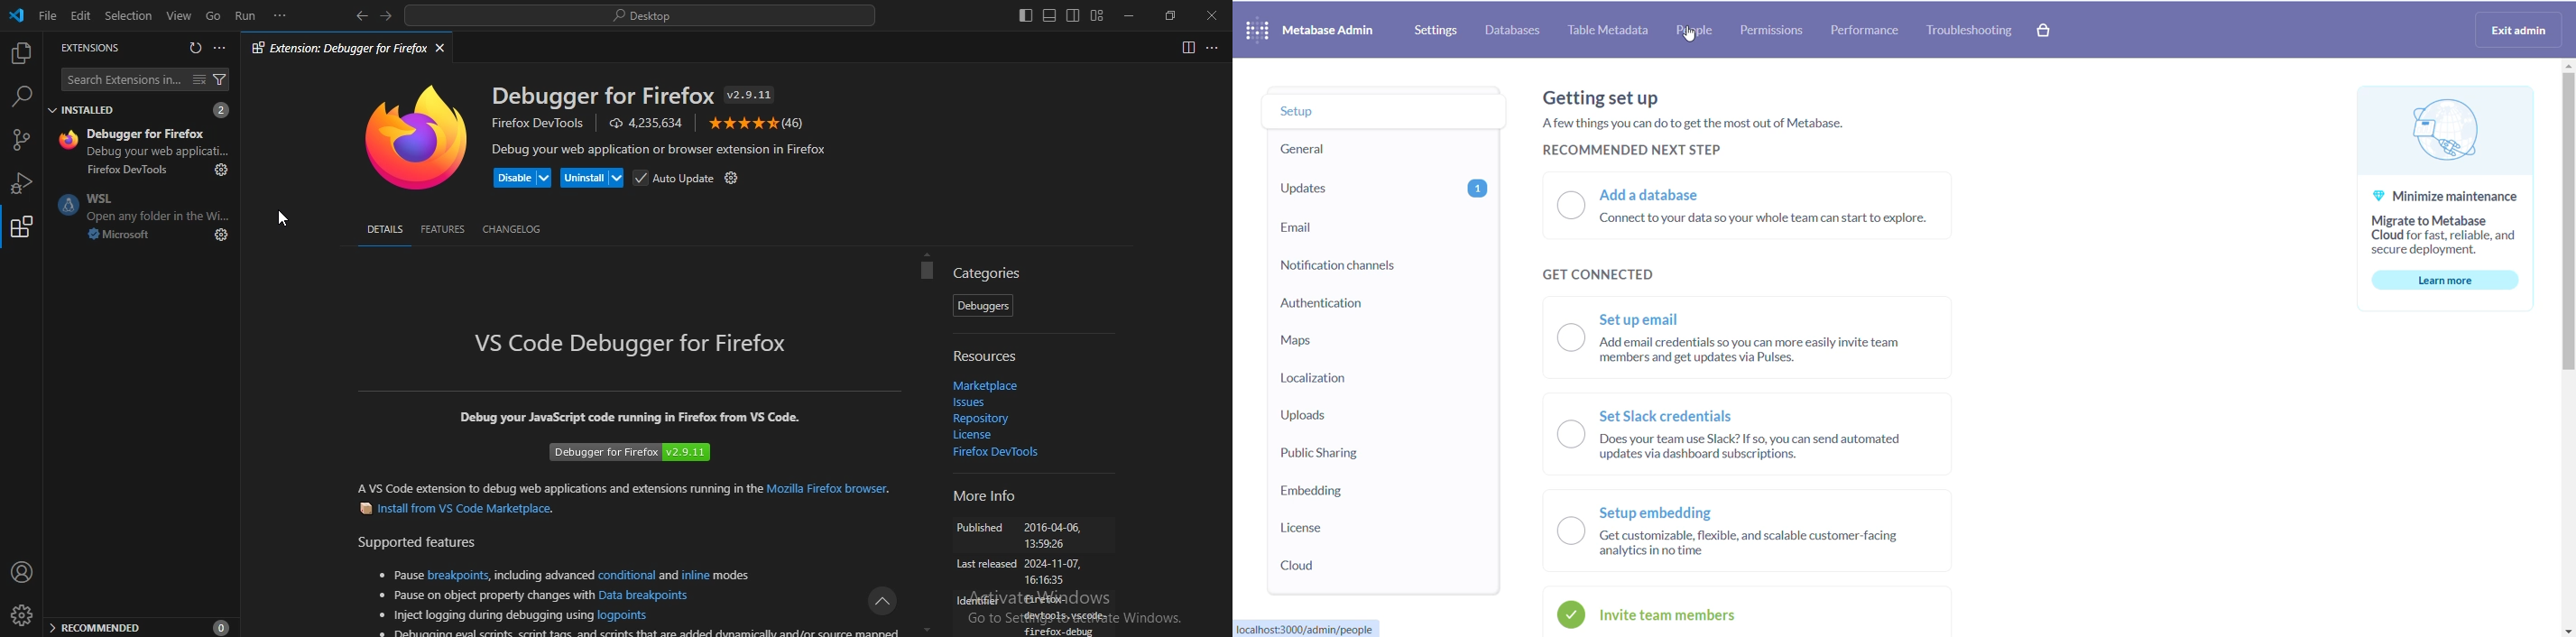 This screenshot has height=644, width=2576. What do you see at coordinates (1865, 30) in the screenshot?
I see `performance` at bounding box center [1865, 30].